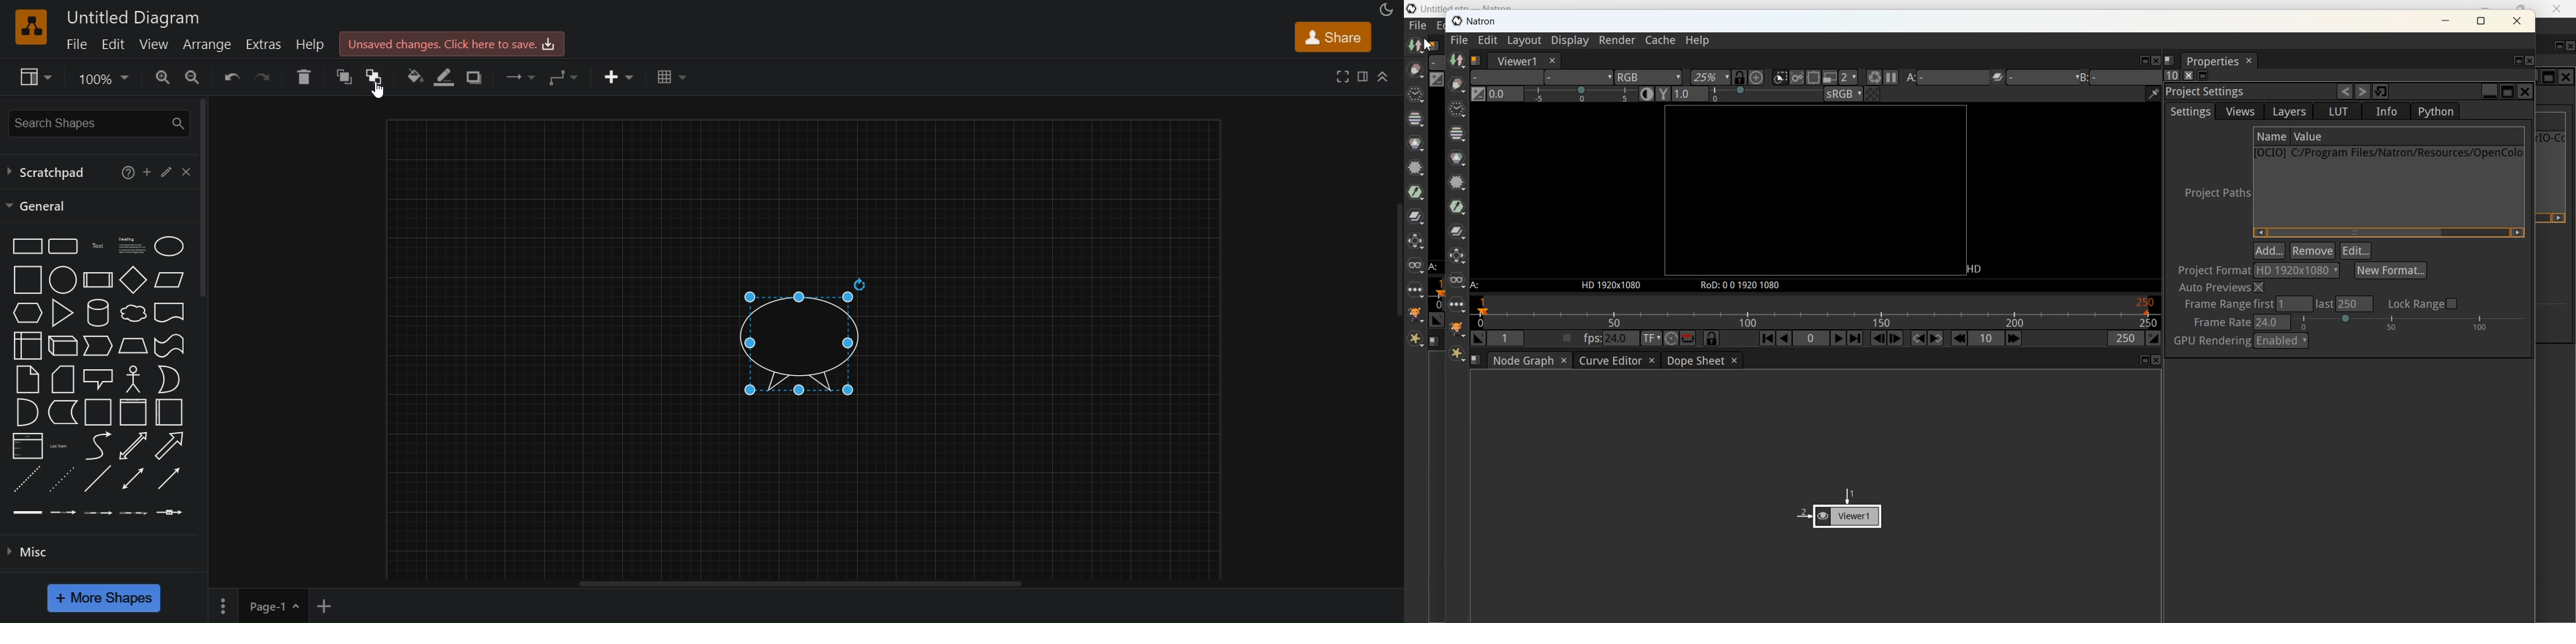 This screenshot has width=2576, height=644. I want to click on more shapes, so click(103, 599).